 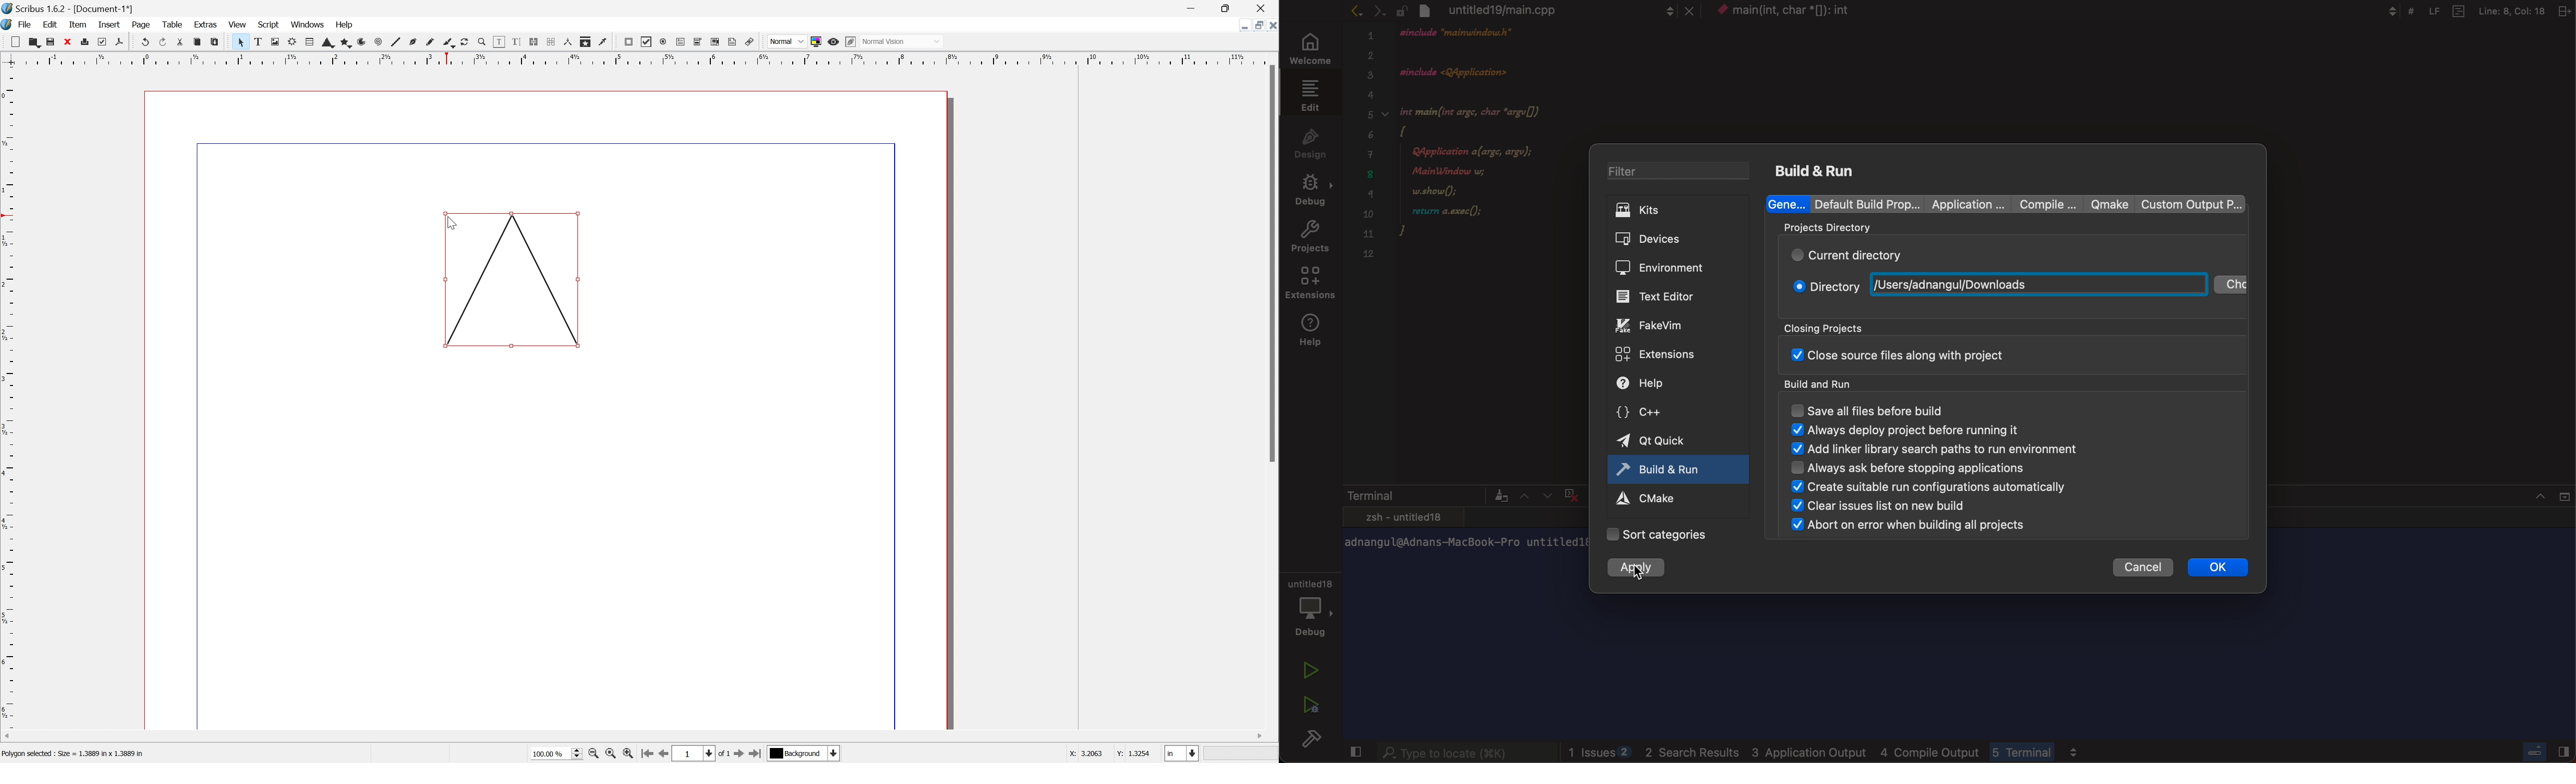 I want to click on c++, so click(x=1661, y=412).